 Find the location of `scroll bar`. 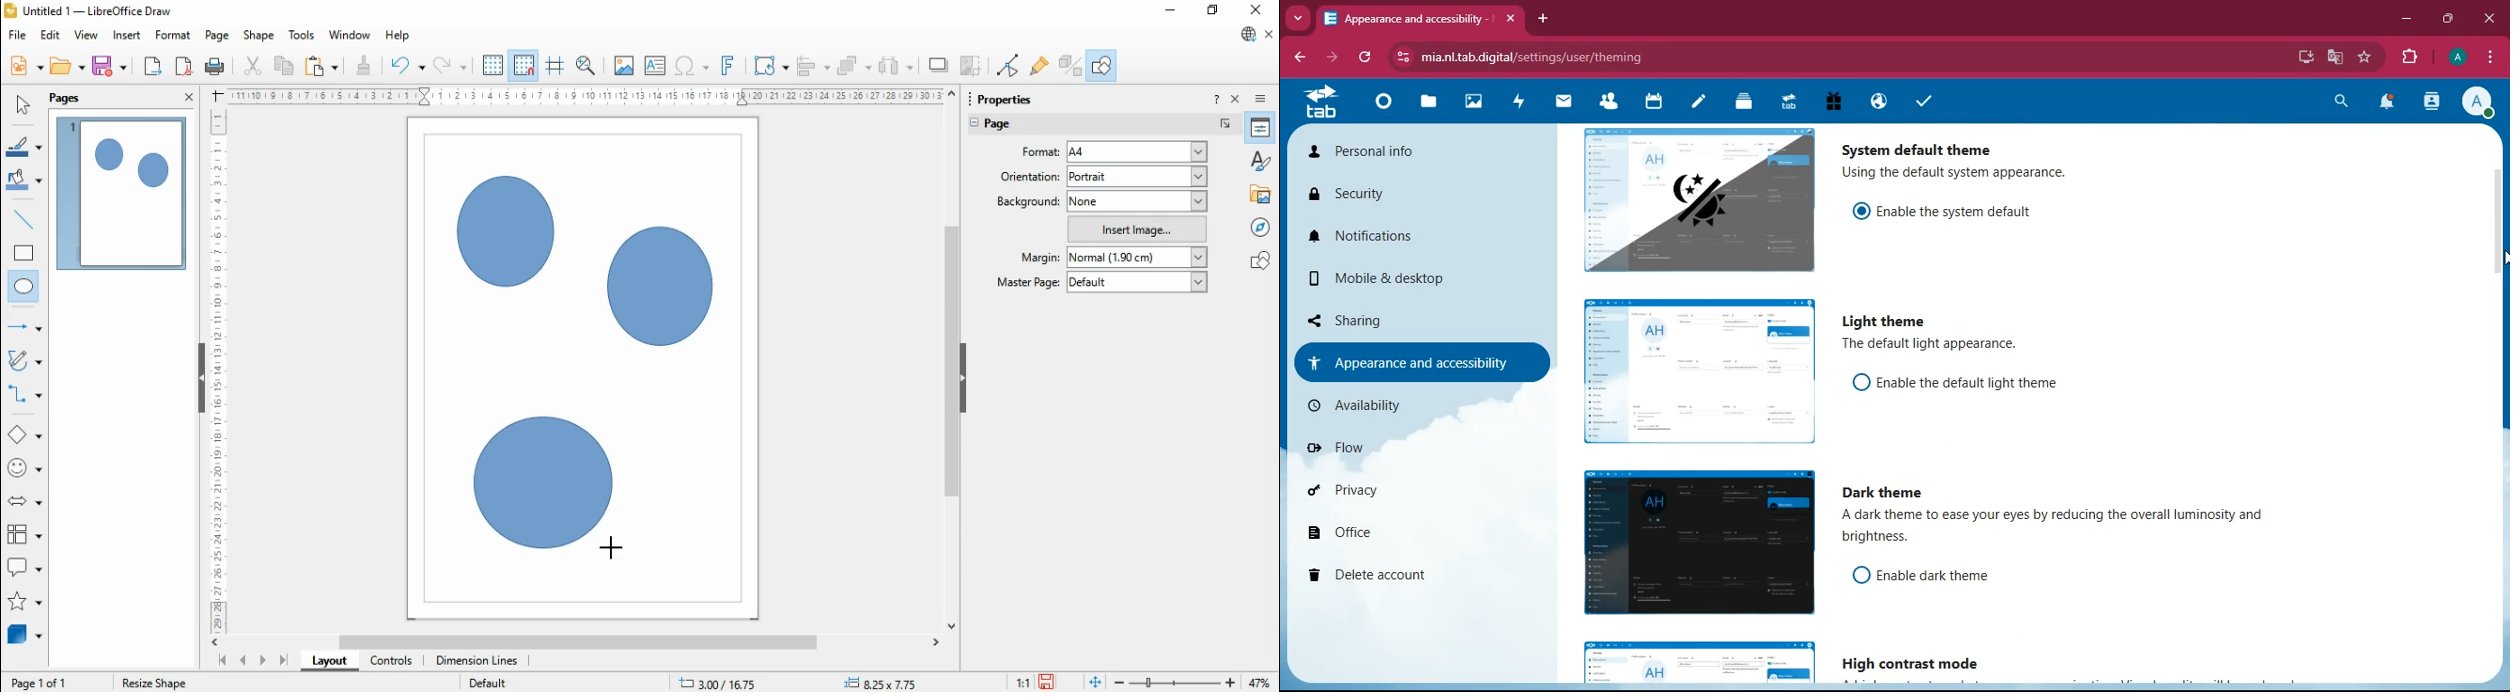

scroll bar is located at coordinates (952, 359).